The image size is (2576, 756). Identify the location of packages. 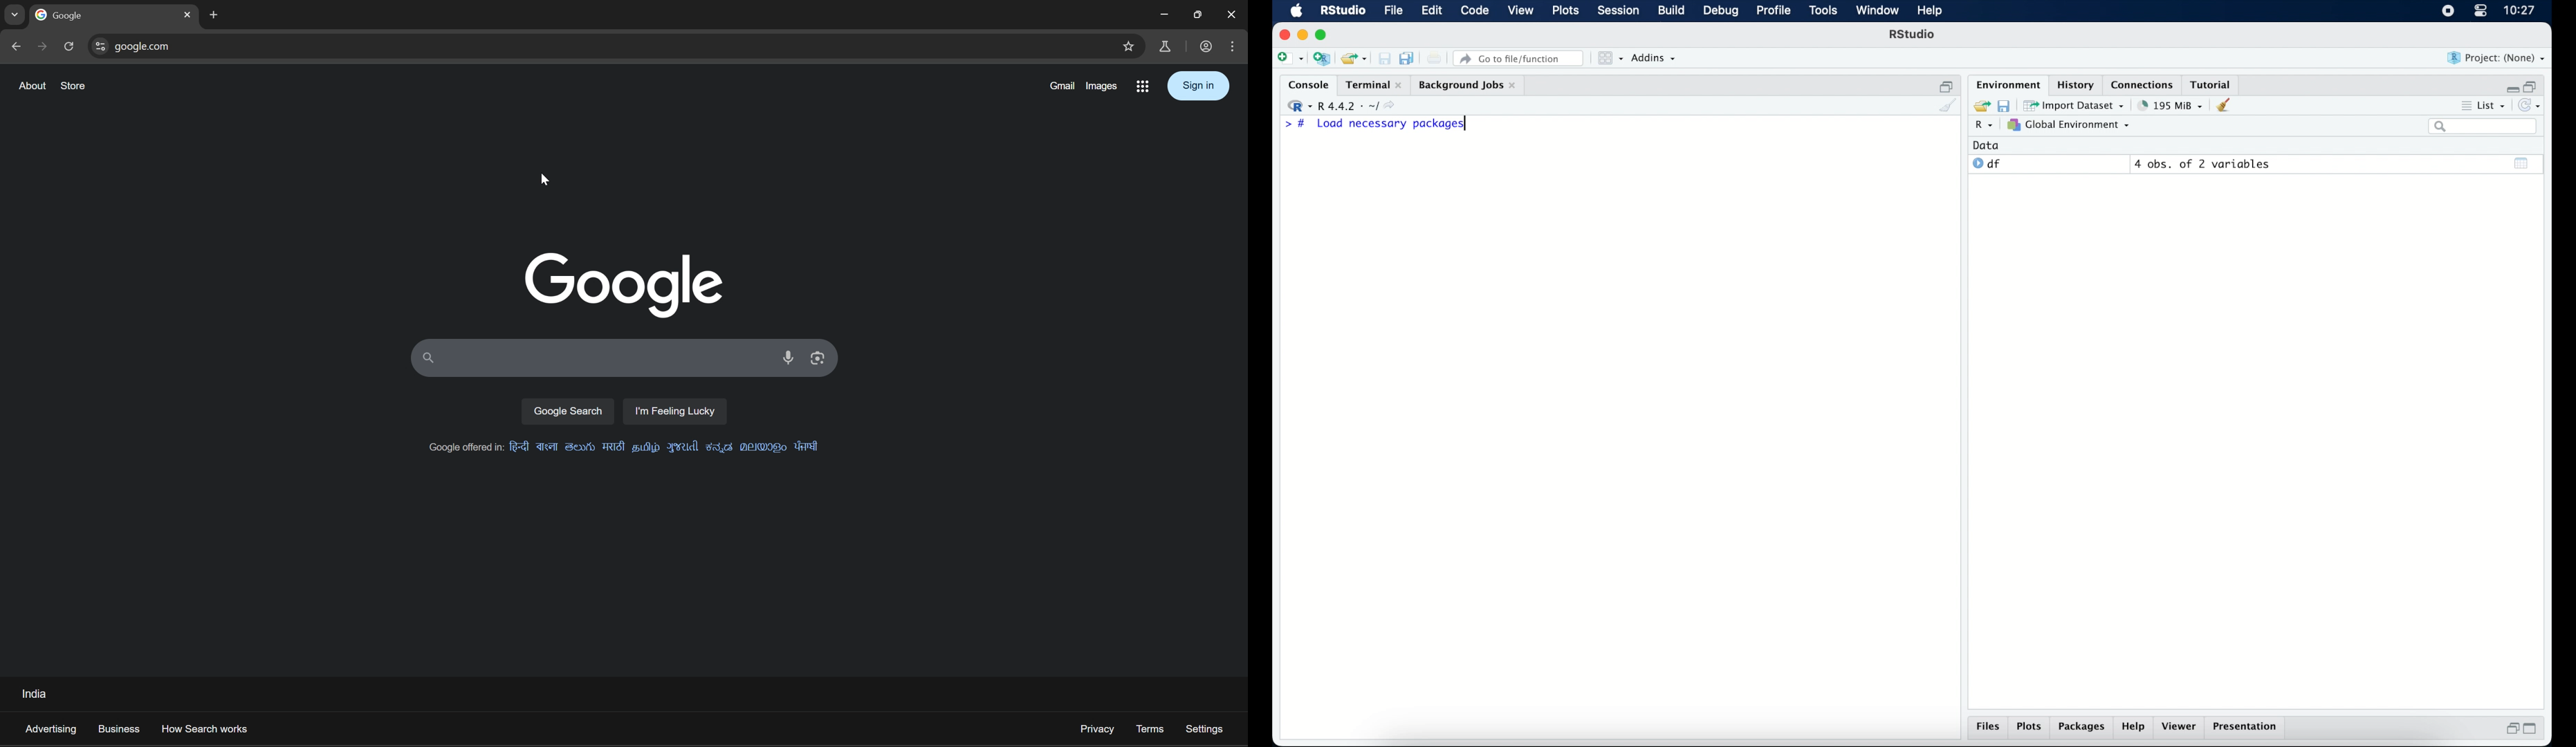
(2082, 728).